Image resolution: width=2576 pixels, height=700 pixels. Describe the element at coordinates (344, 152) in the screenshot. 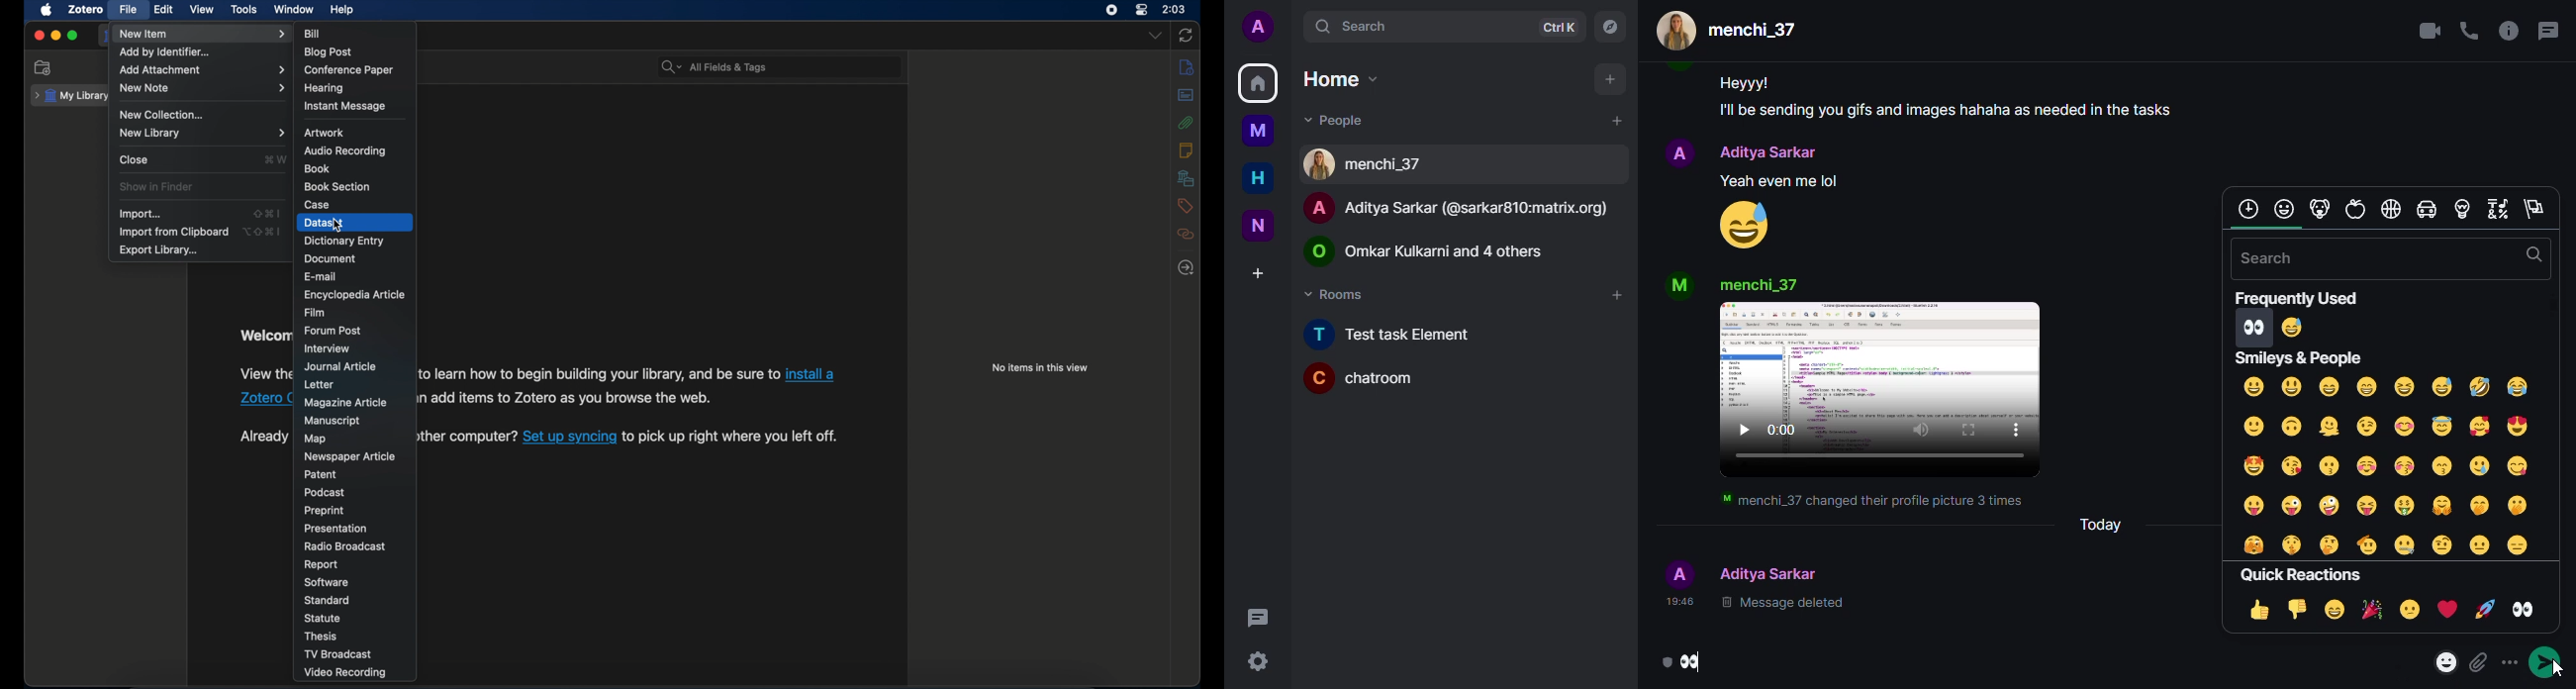

I see `audio recording` at that location.